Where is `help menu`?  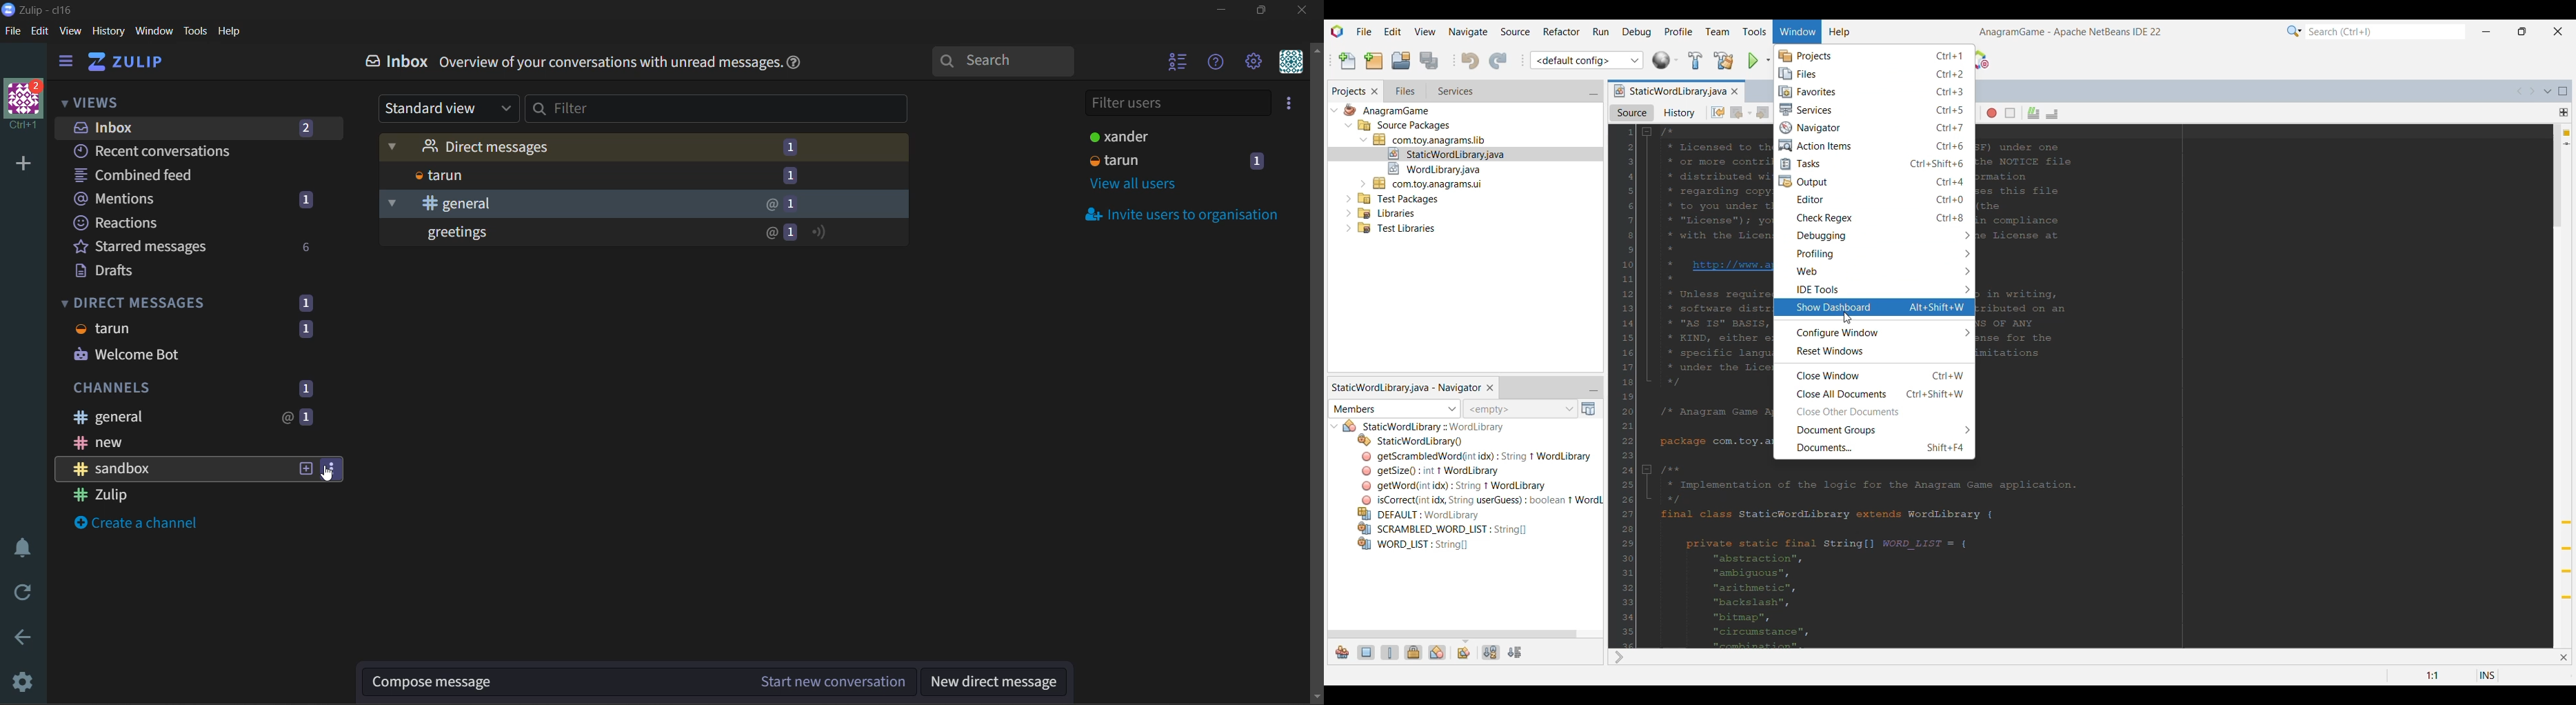 help menu is located at coordinates (1215, 63).